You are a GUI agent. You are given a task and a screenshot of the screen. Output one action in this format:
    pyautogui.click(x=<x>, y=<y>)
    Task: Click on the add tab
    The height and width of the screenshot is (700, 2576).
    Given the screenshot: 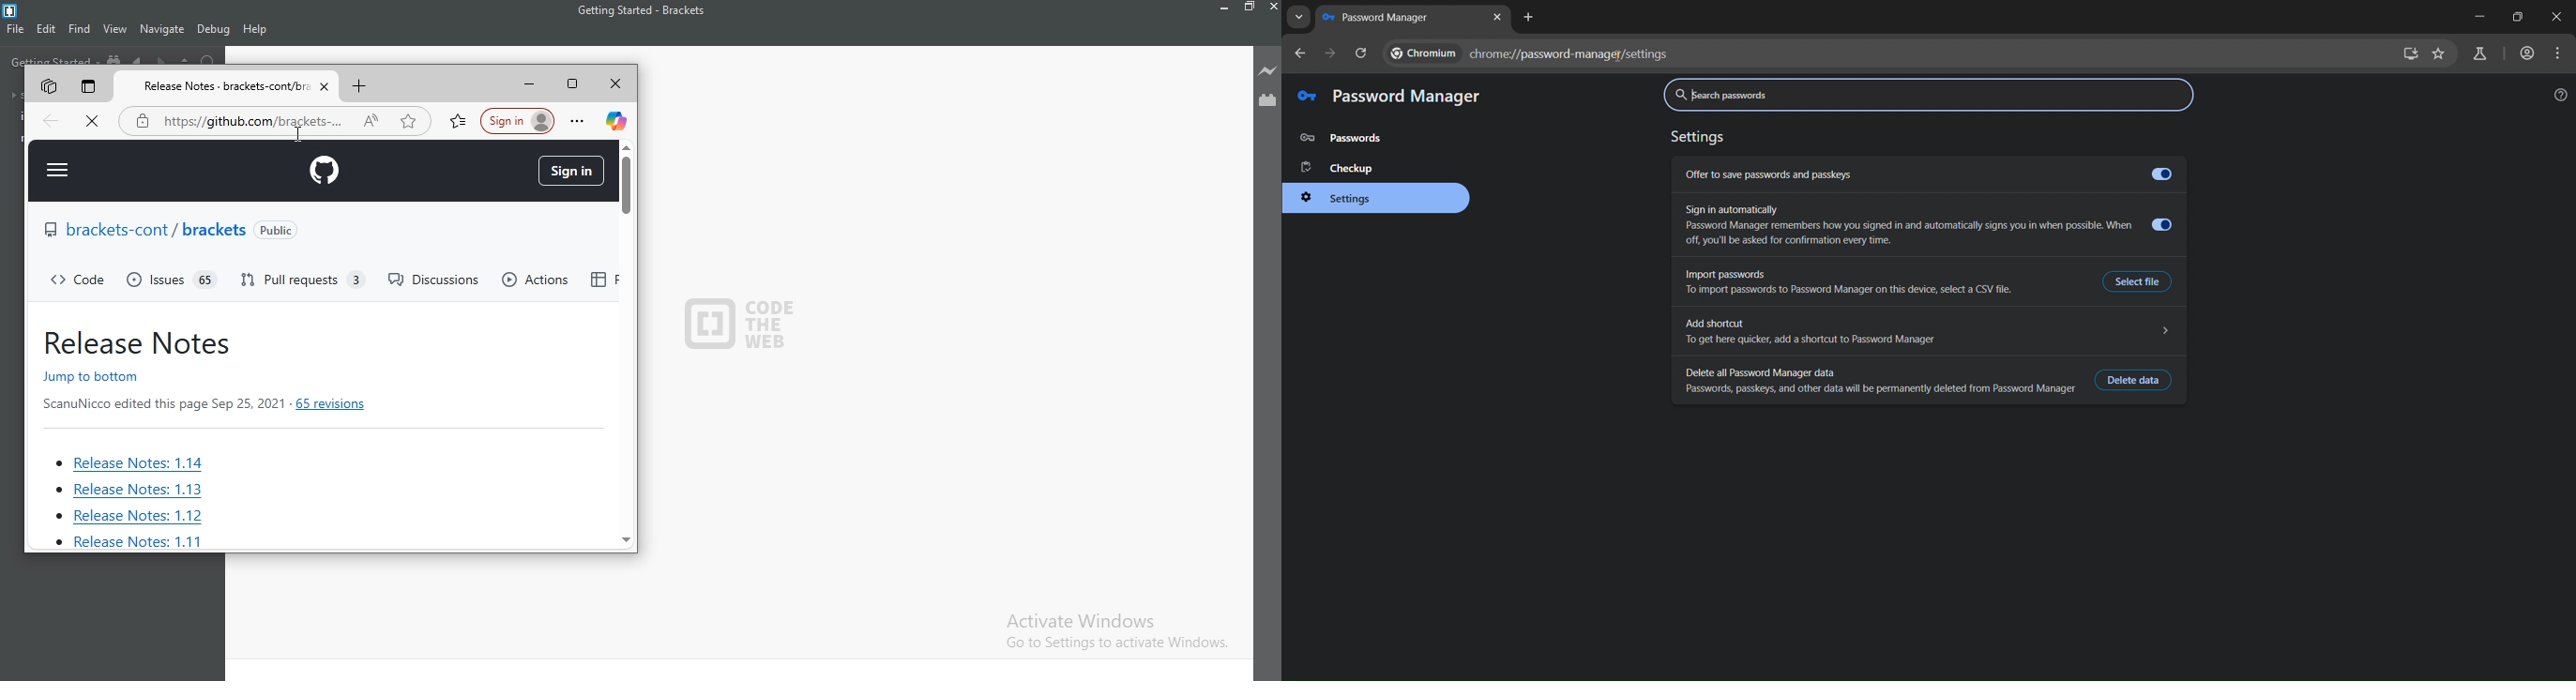 What is the action you would take?
    pyautogui.click(x=361, y=86)
    